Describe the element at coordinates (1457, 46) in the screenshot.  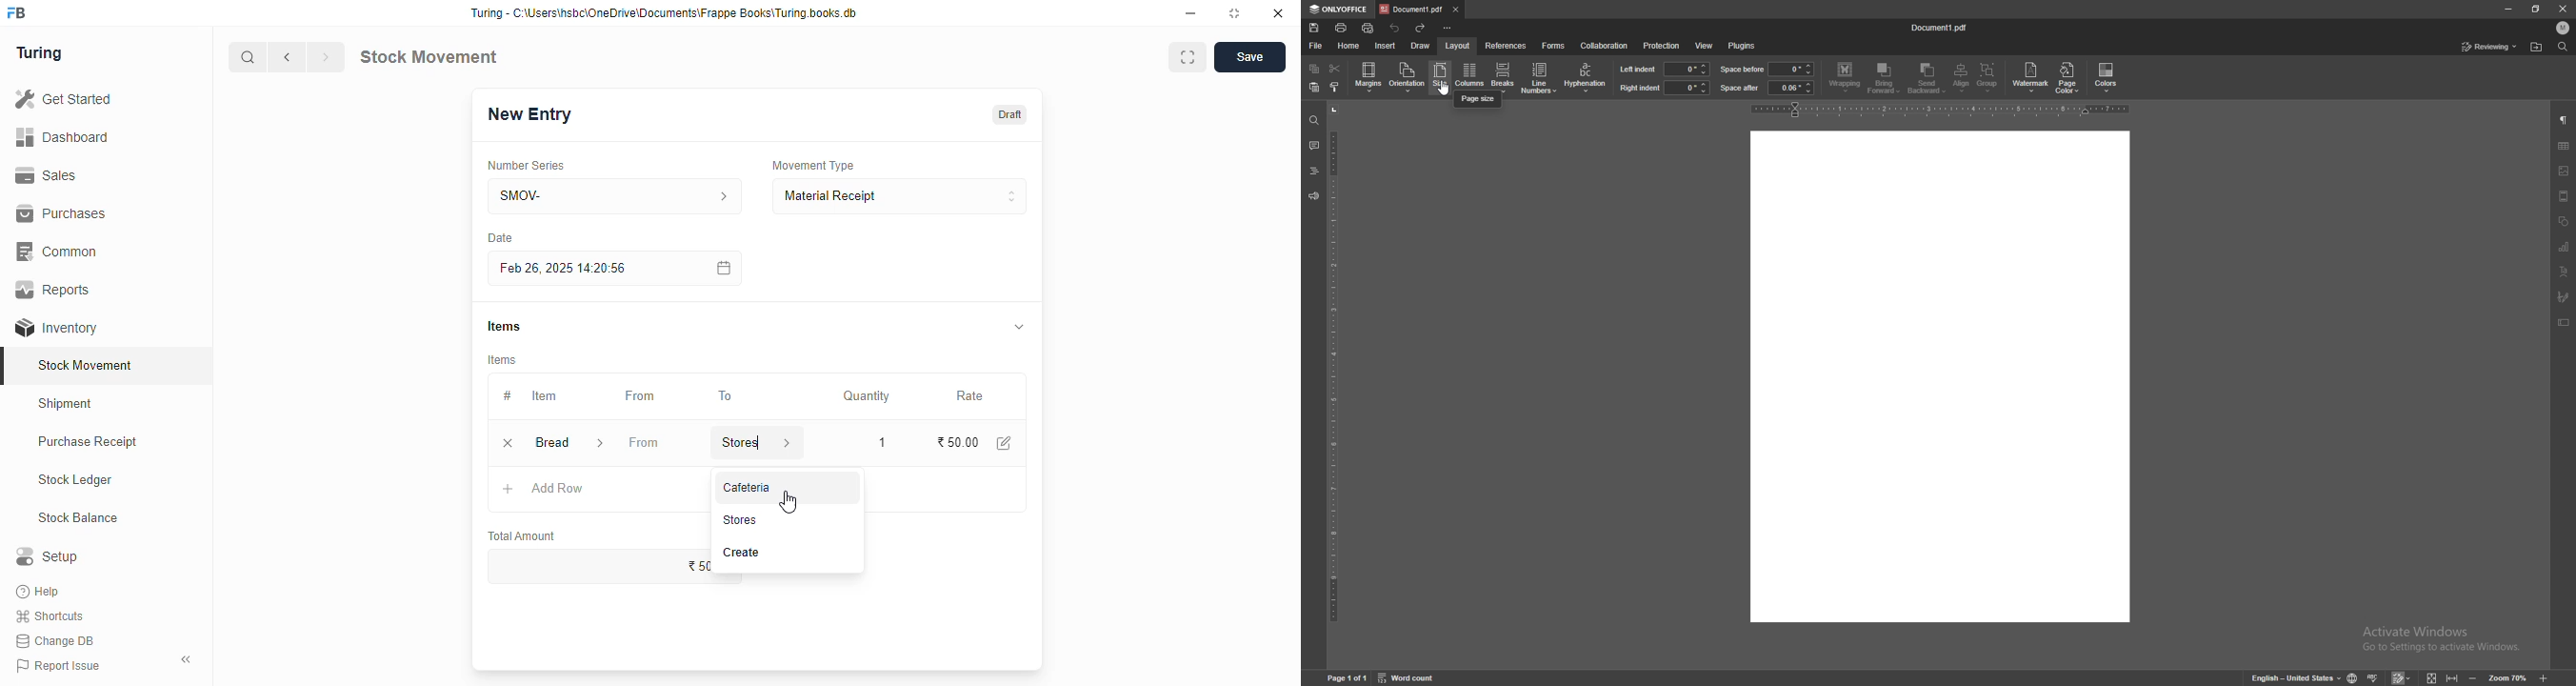
I see `layout` at that location.